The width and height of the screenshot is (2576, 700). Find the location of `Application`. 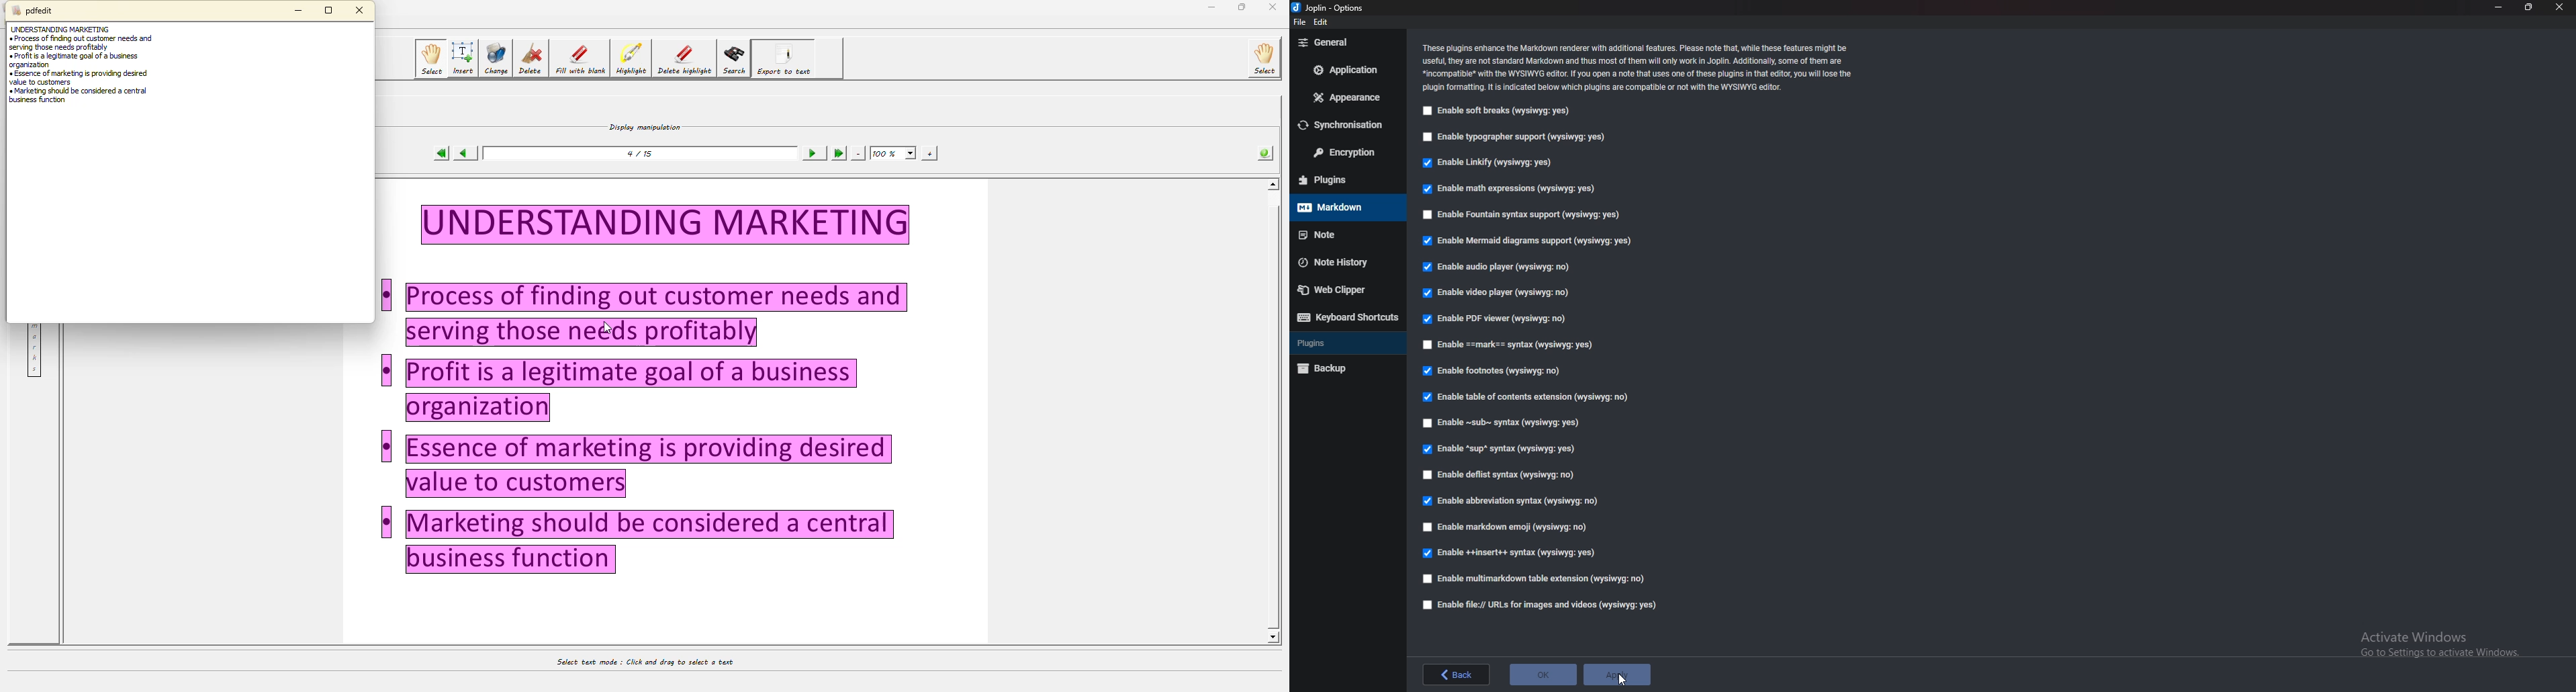

Application is located at coordinates (1346, 70).